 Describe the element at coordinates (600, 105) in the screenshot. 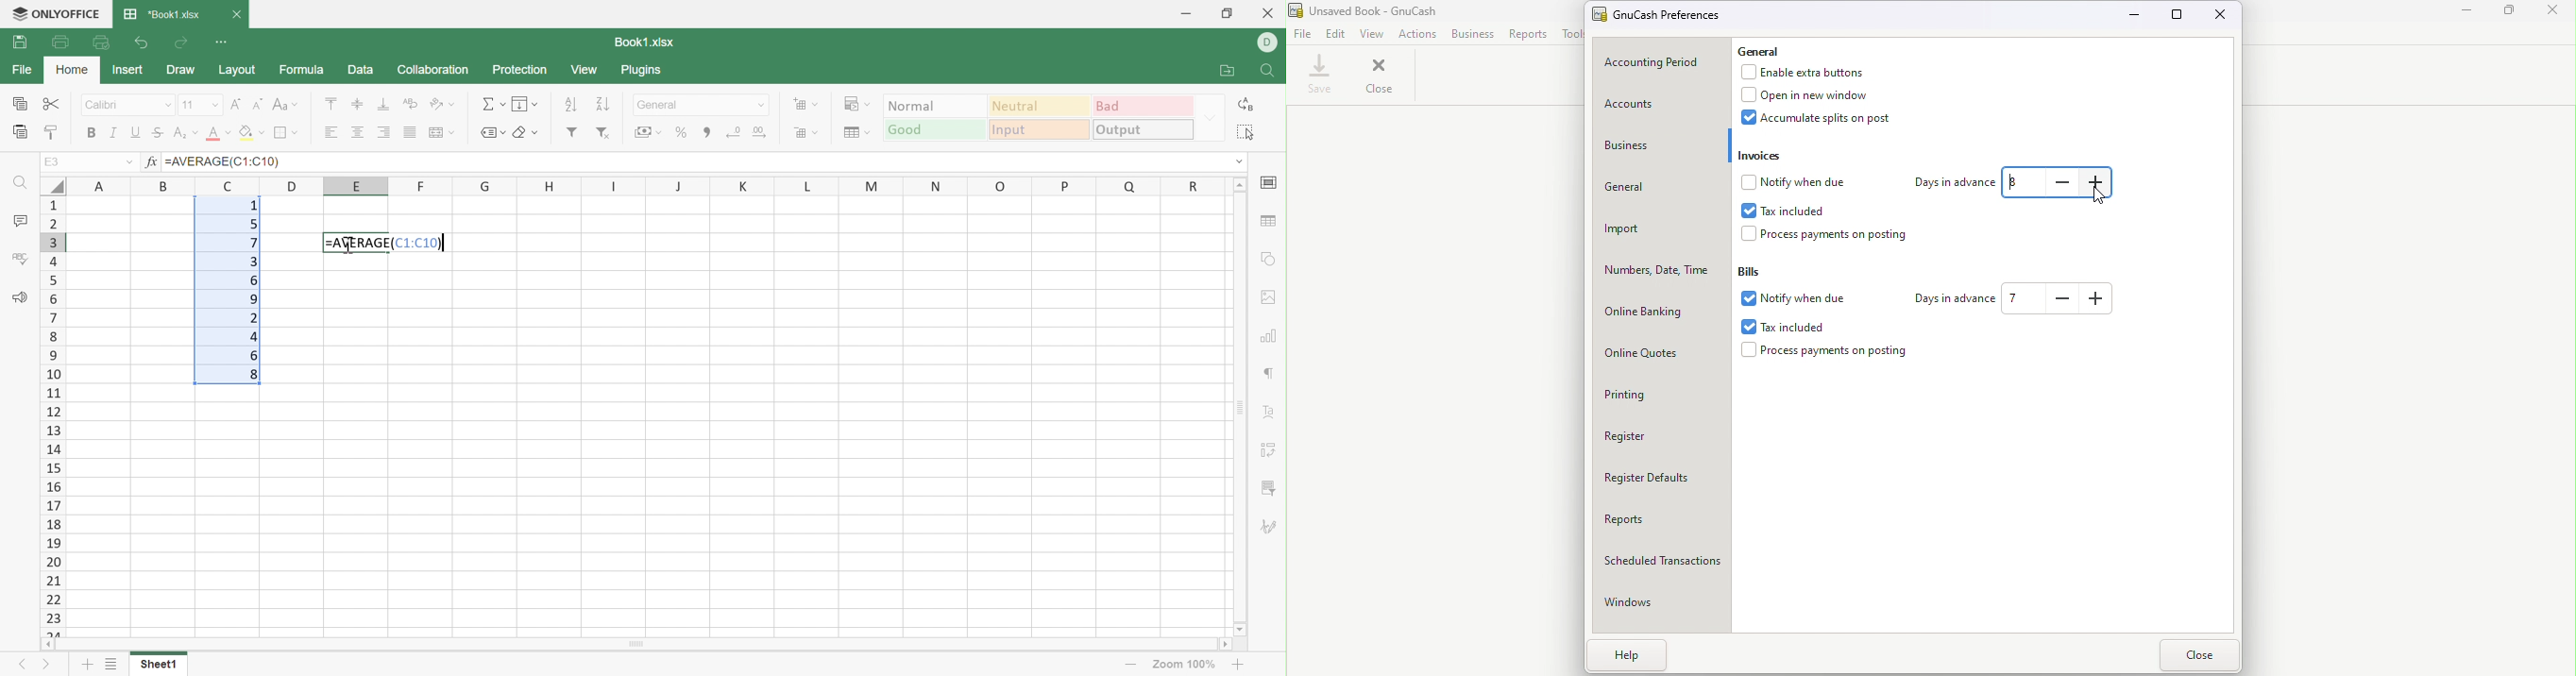

I see `Descending order` at that location.